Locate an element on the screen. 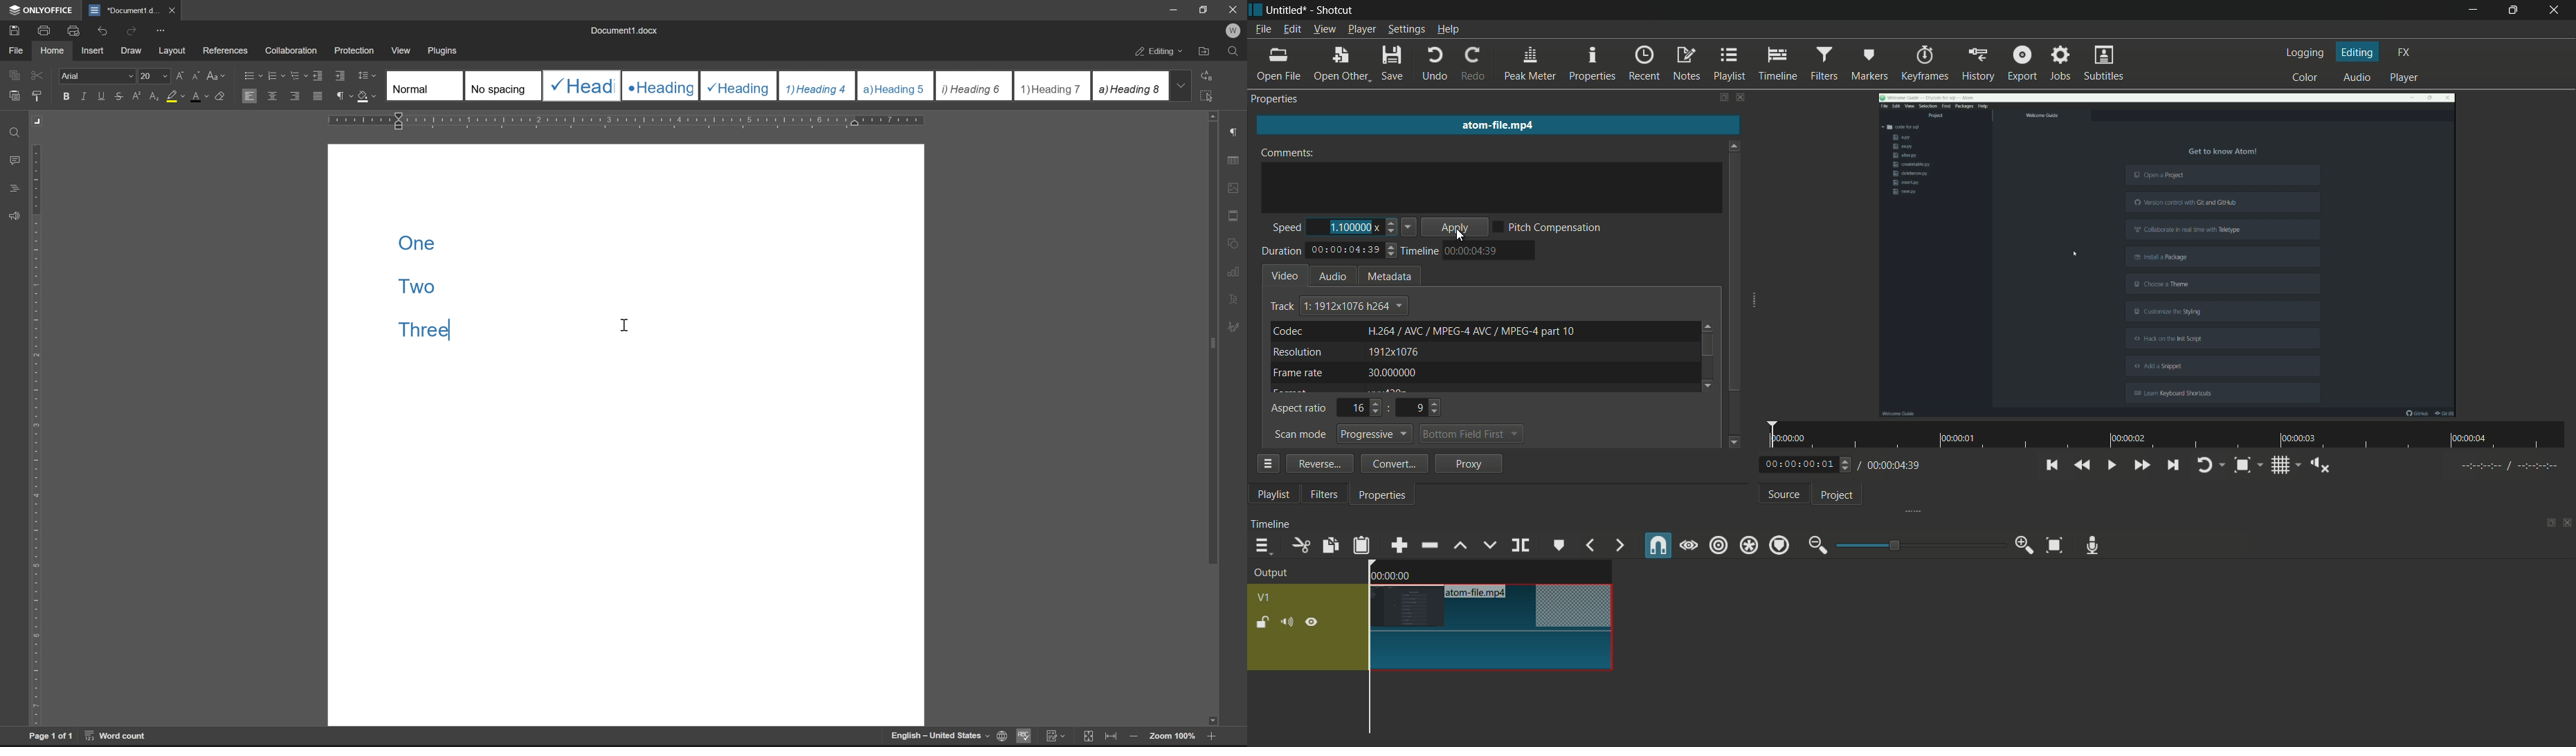  ruler is located at coordinates (627, 121).